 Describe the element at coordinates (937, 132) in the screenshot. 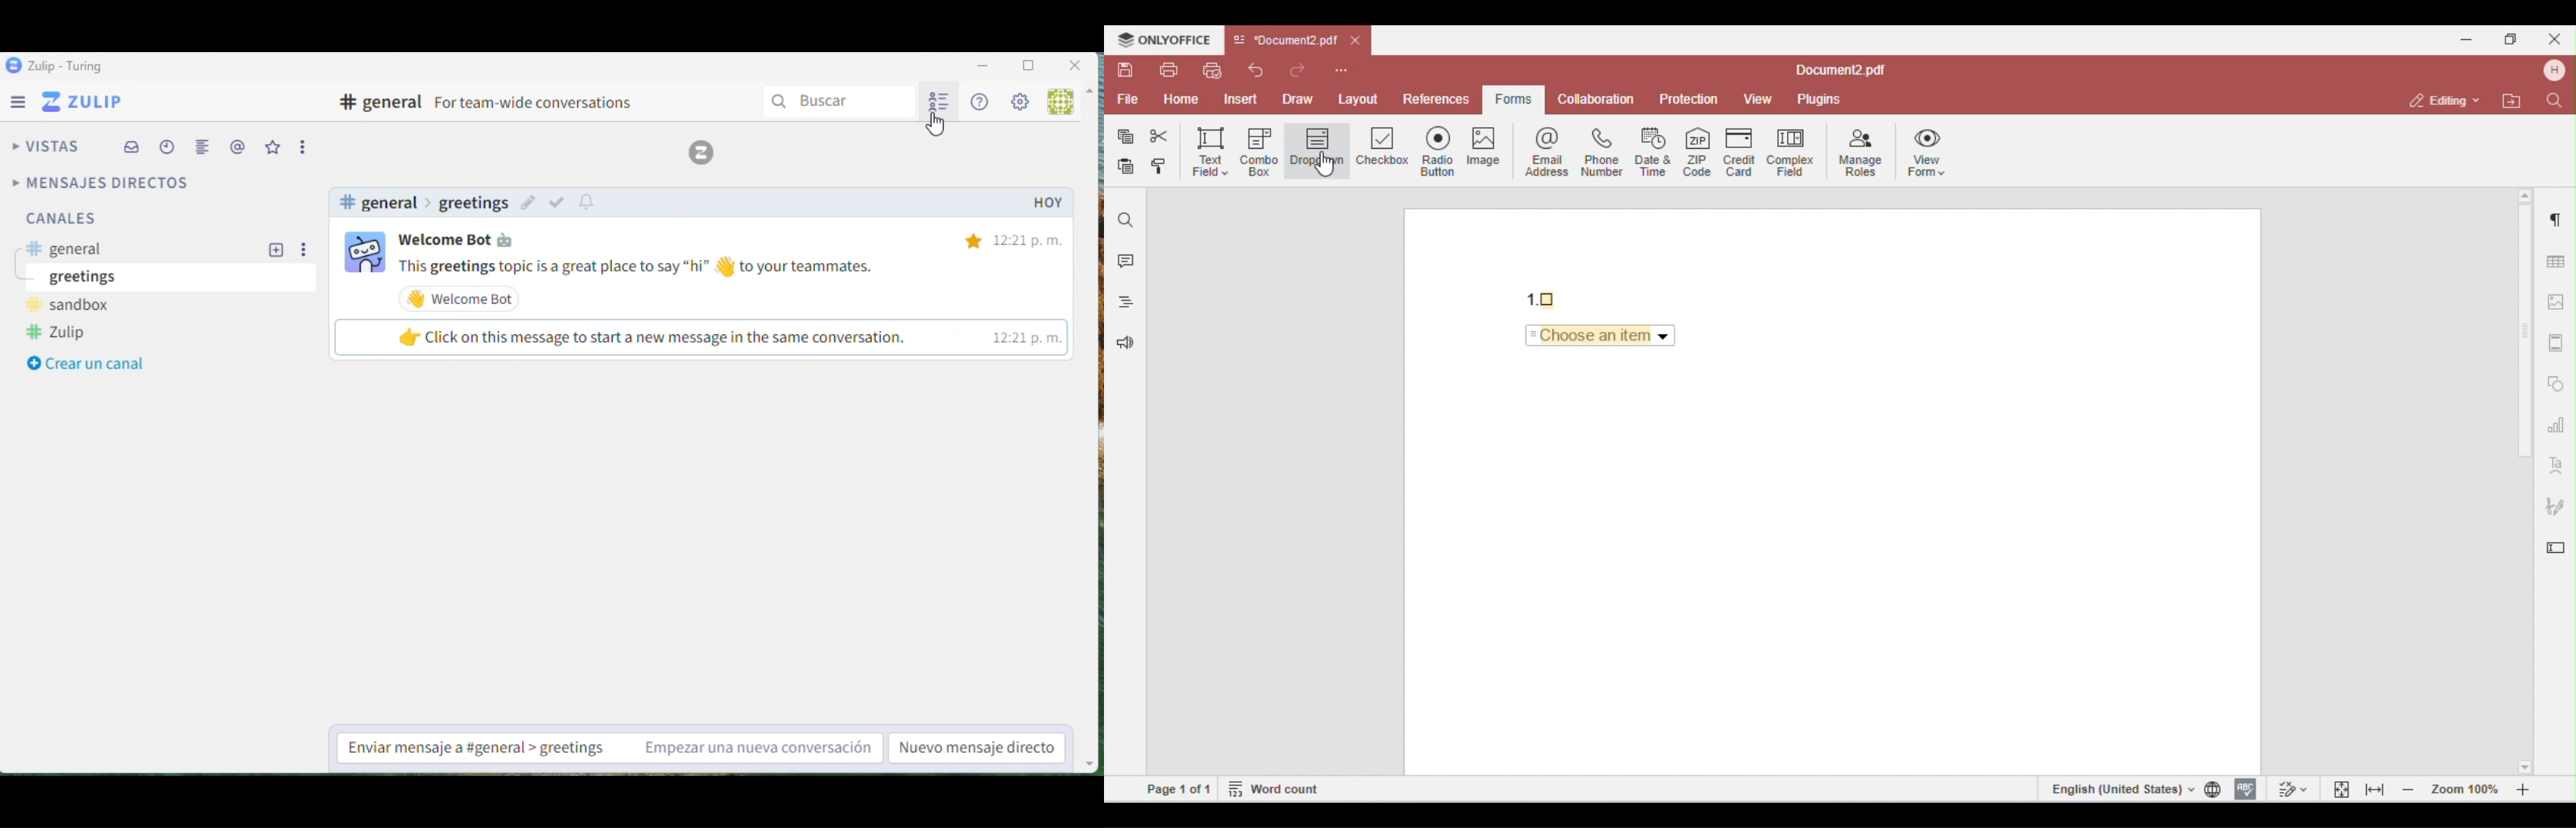

I see `Cursor` at that location.